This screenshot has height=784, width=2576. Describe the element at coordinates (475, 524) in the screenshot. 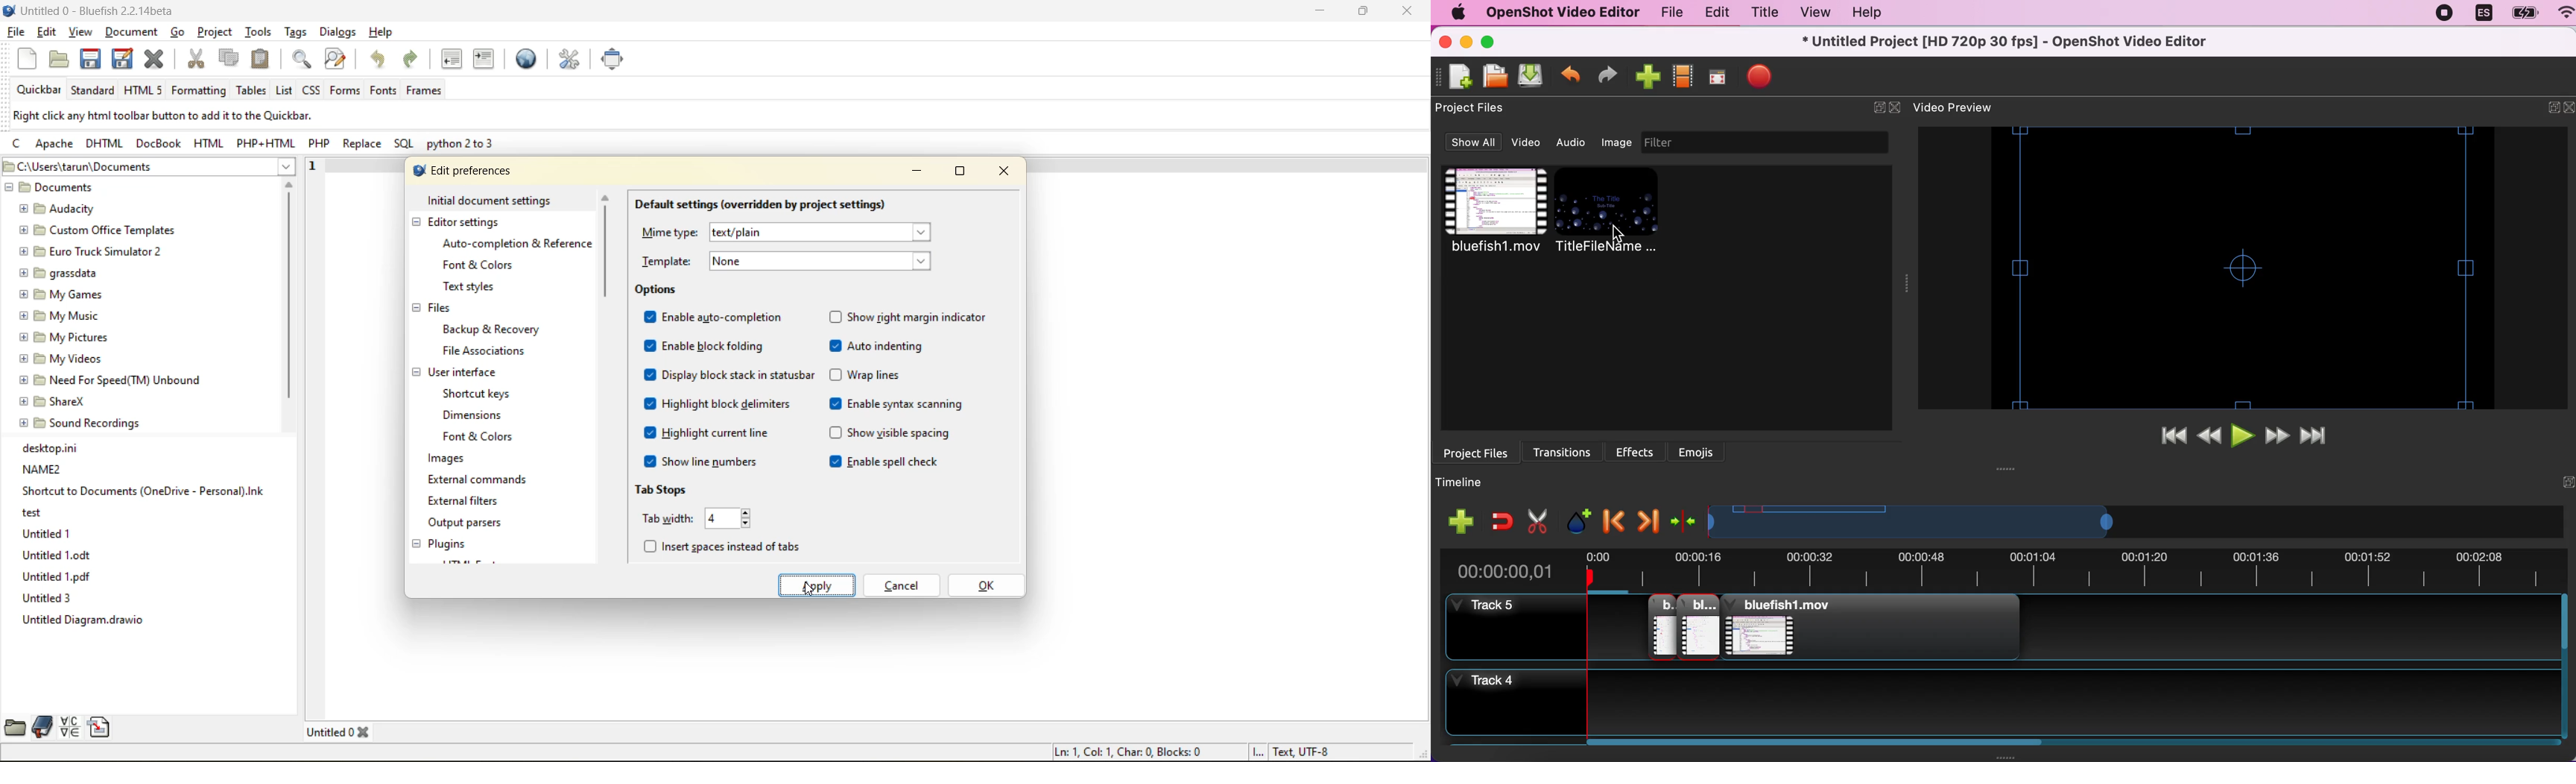

I see `output parsers` at that location.